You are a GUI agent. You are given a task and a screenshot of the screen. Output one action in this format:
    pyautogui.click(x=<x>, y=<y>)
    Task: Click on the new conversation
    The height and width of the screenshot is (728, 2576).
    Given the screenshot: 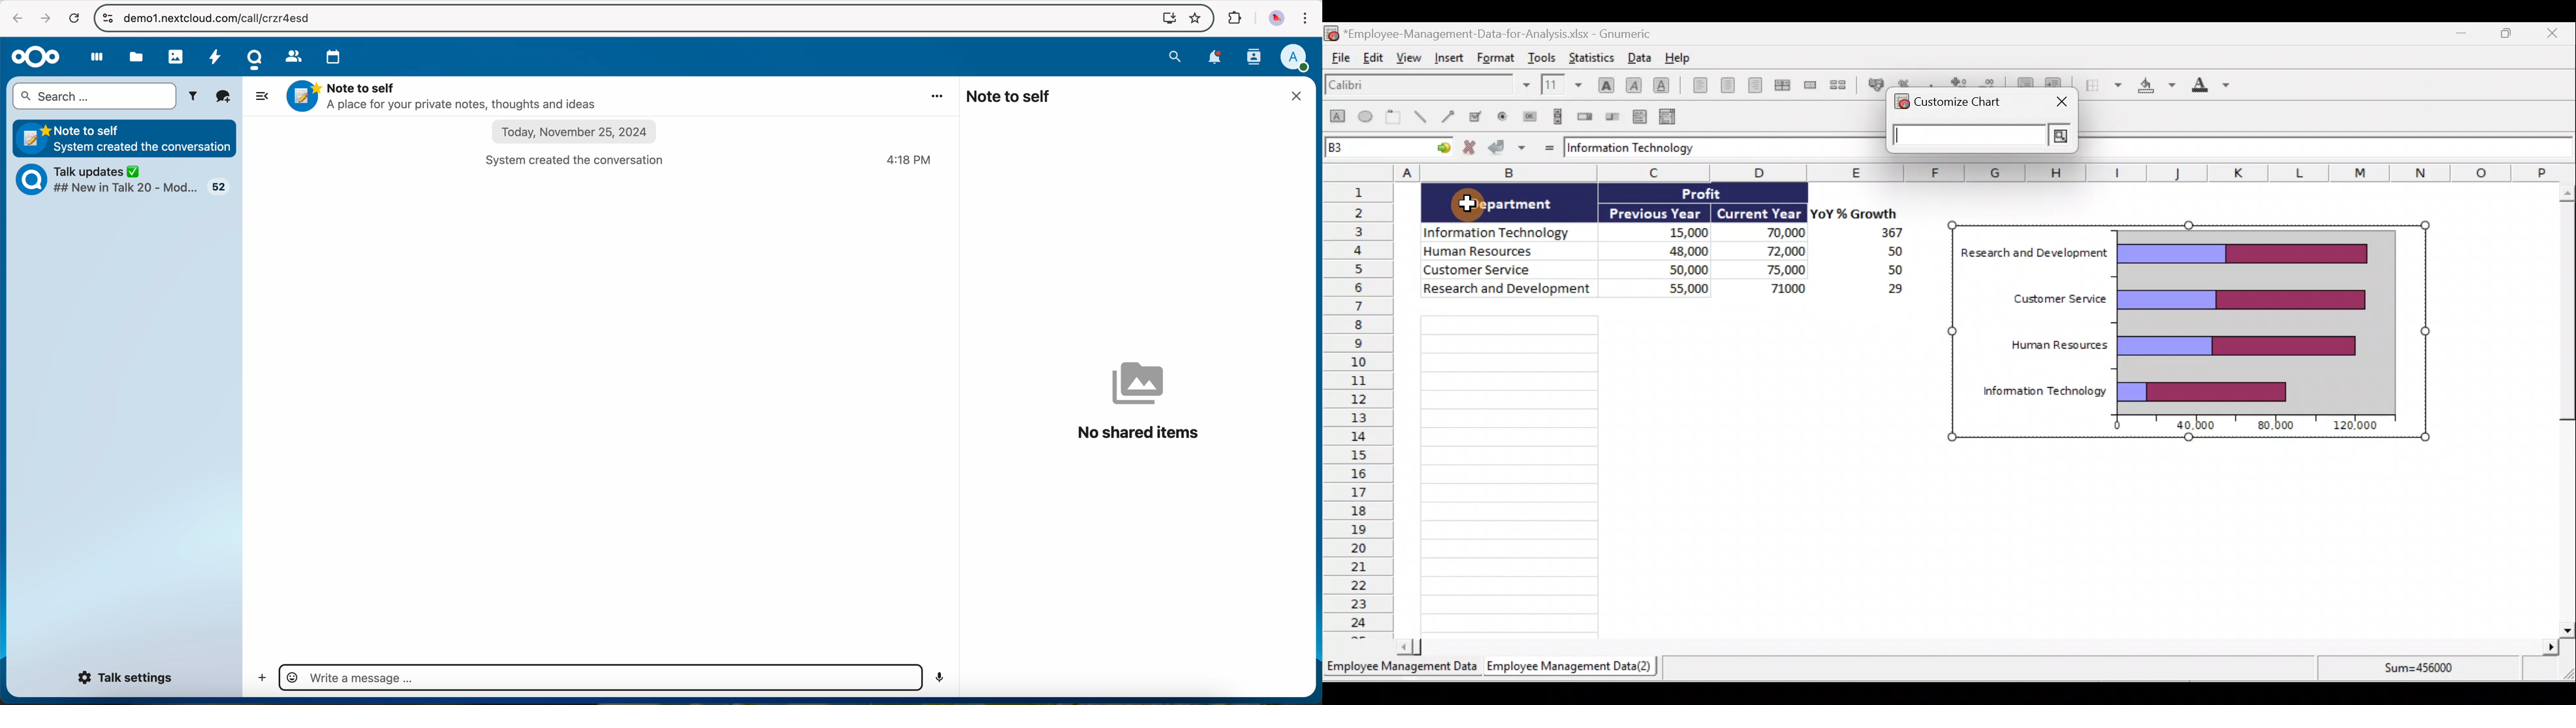 What is the action you would take?
    pyautogui.click(x=224, y=97)
    